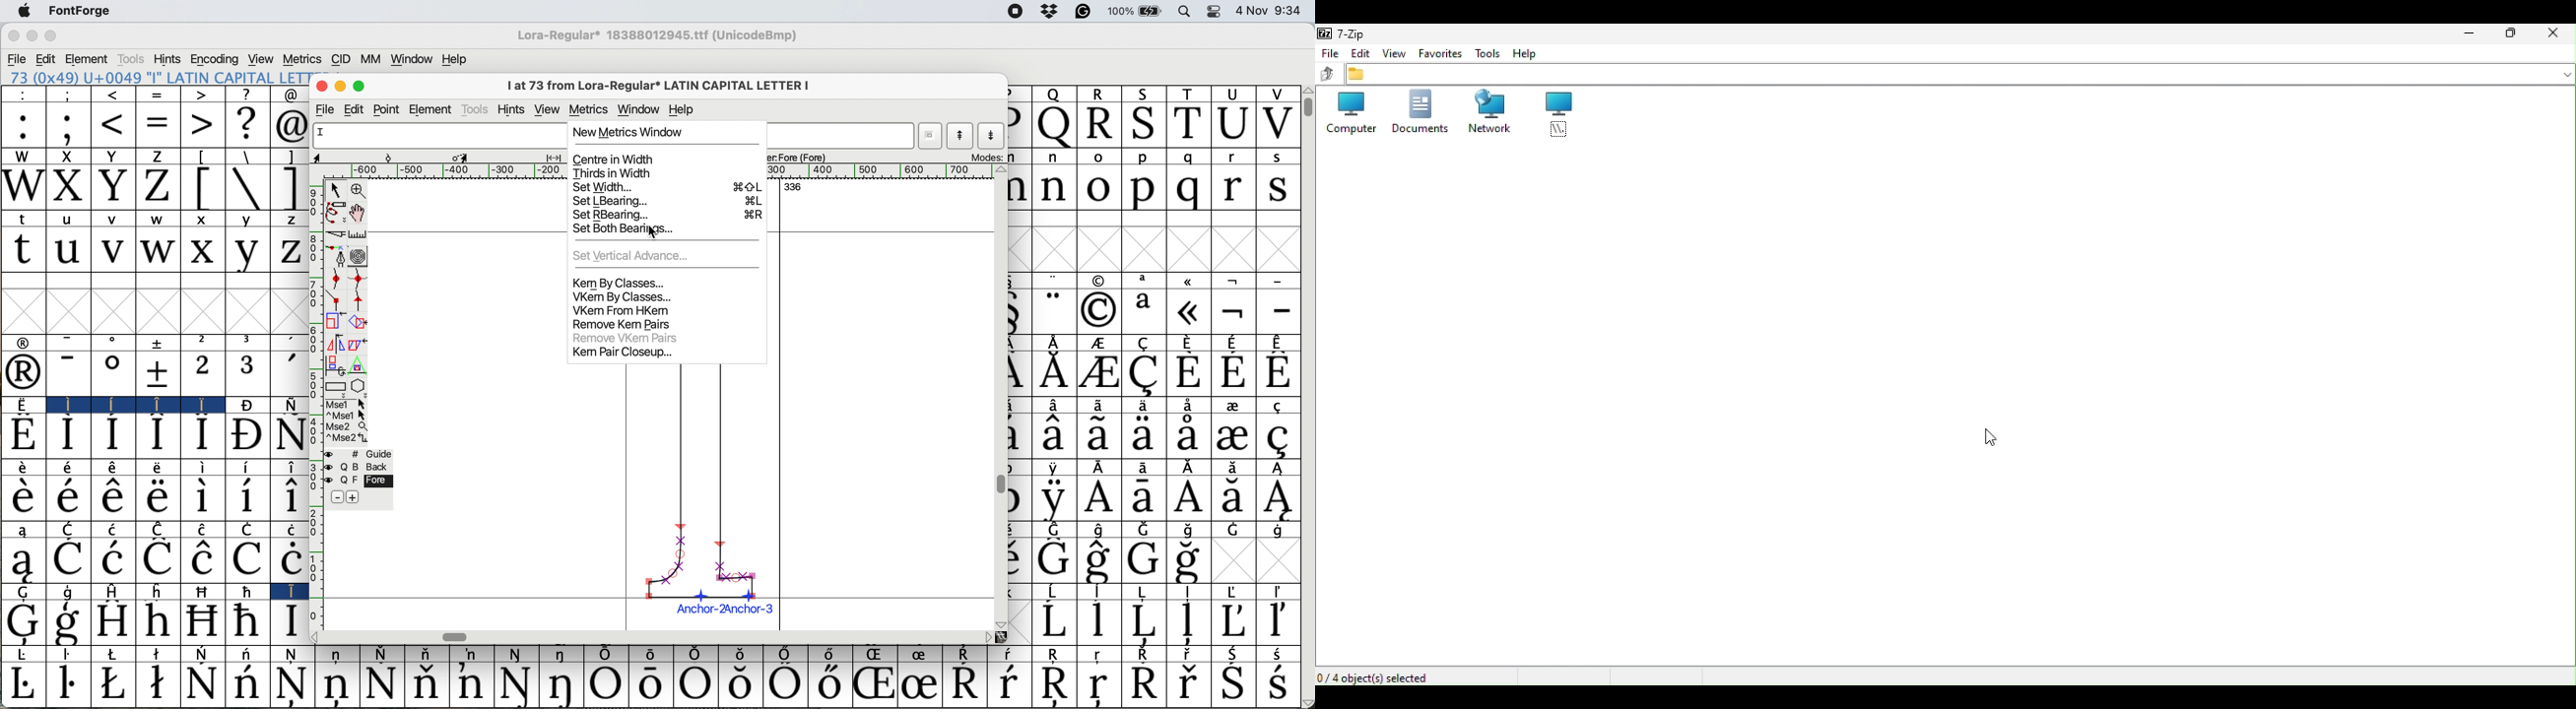 The image size is (2576, 728). I want to click on , so click(1235, 529).